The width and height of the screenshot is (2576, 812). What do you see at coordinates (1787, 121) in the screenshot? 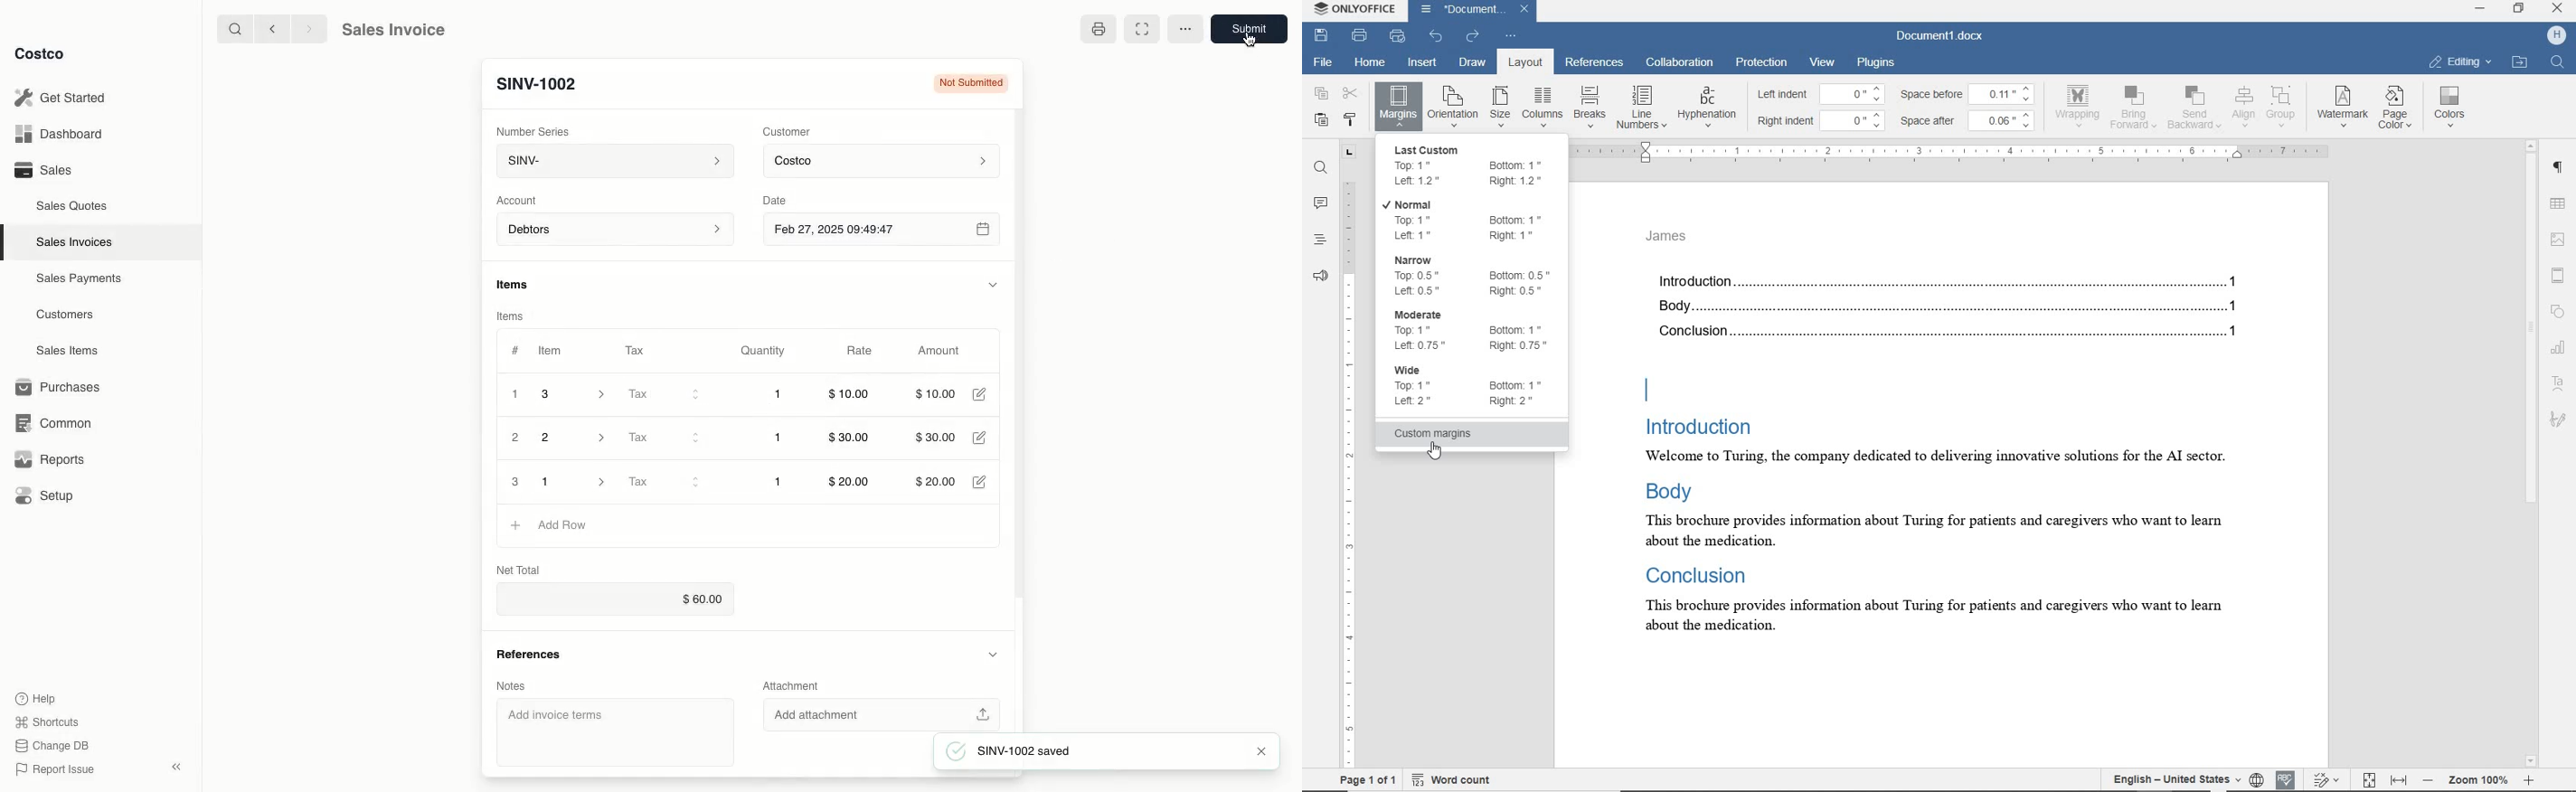
I see `right indent` at bounding box center [1787, 121].